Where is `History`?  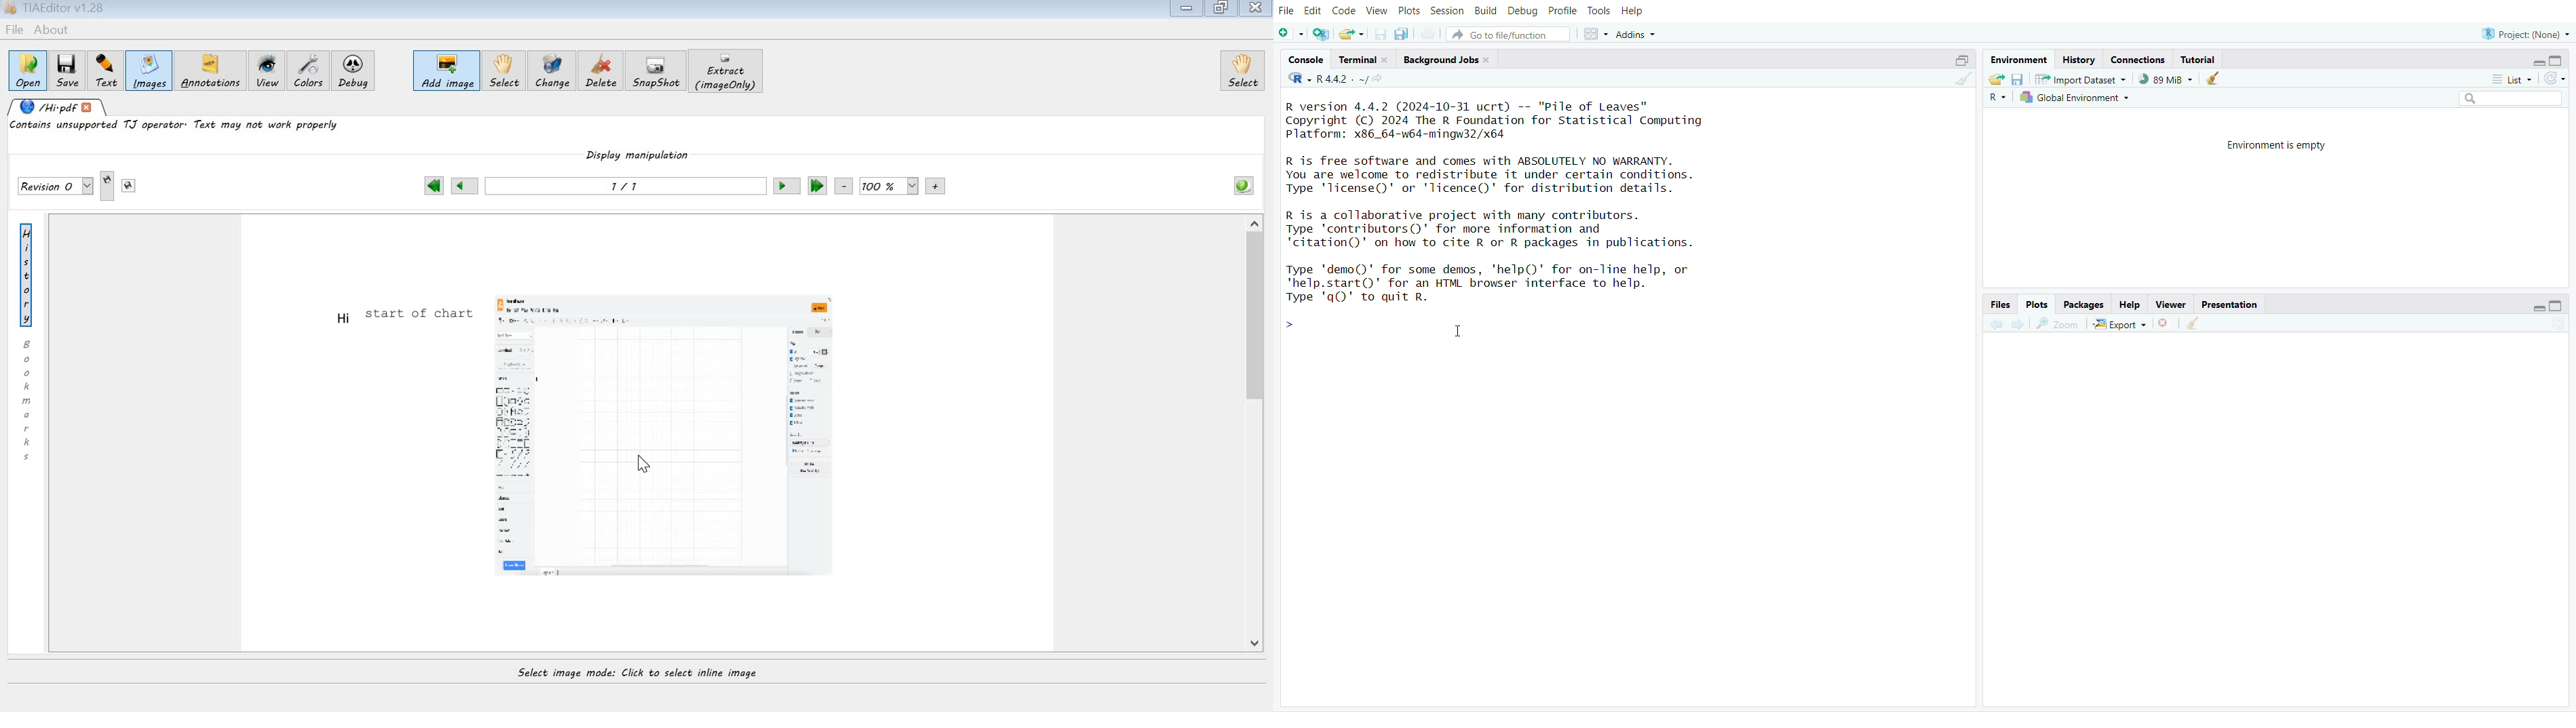
History is located at coordinates (2080, 58).